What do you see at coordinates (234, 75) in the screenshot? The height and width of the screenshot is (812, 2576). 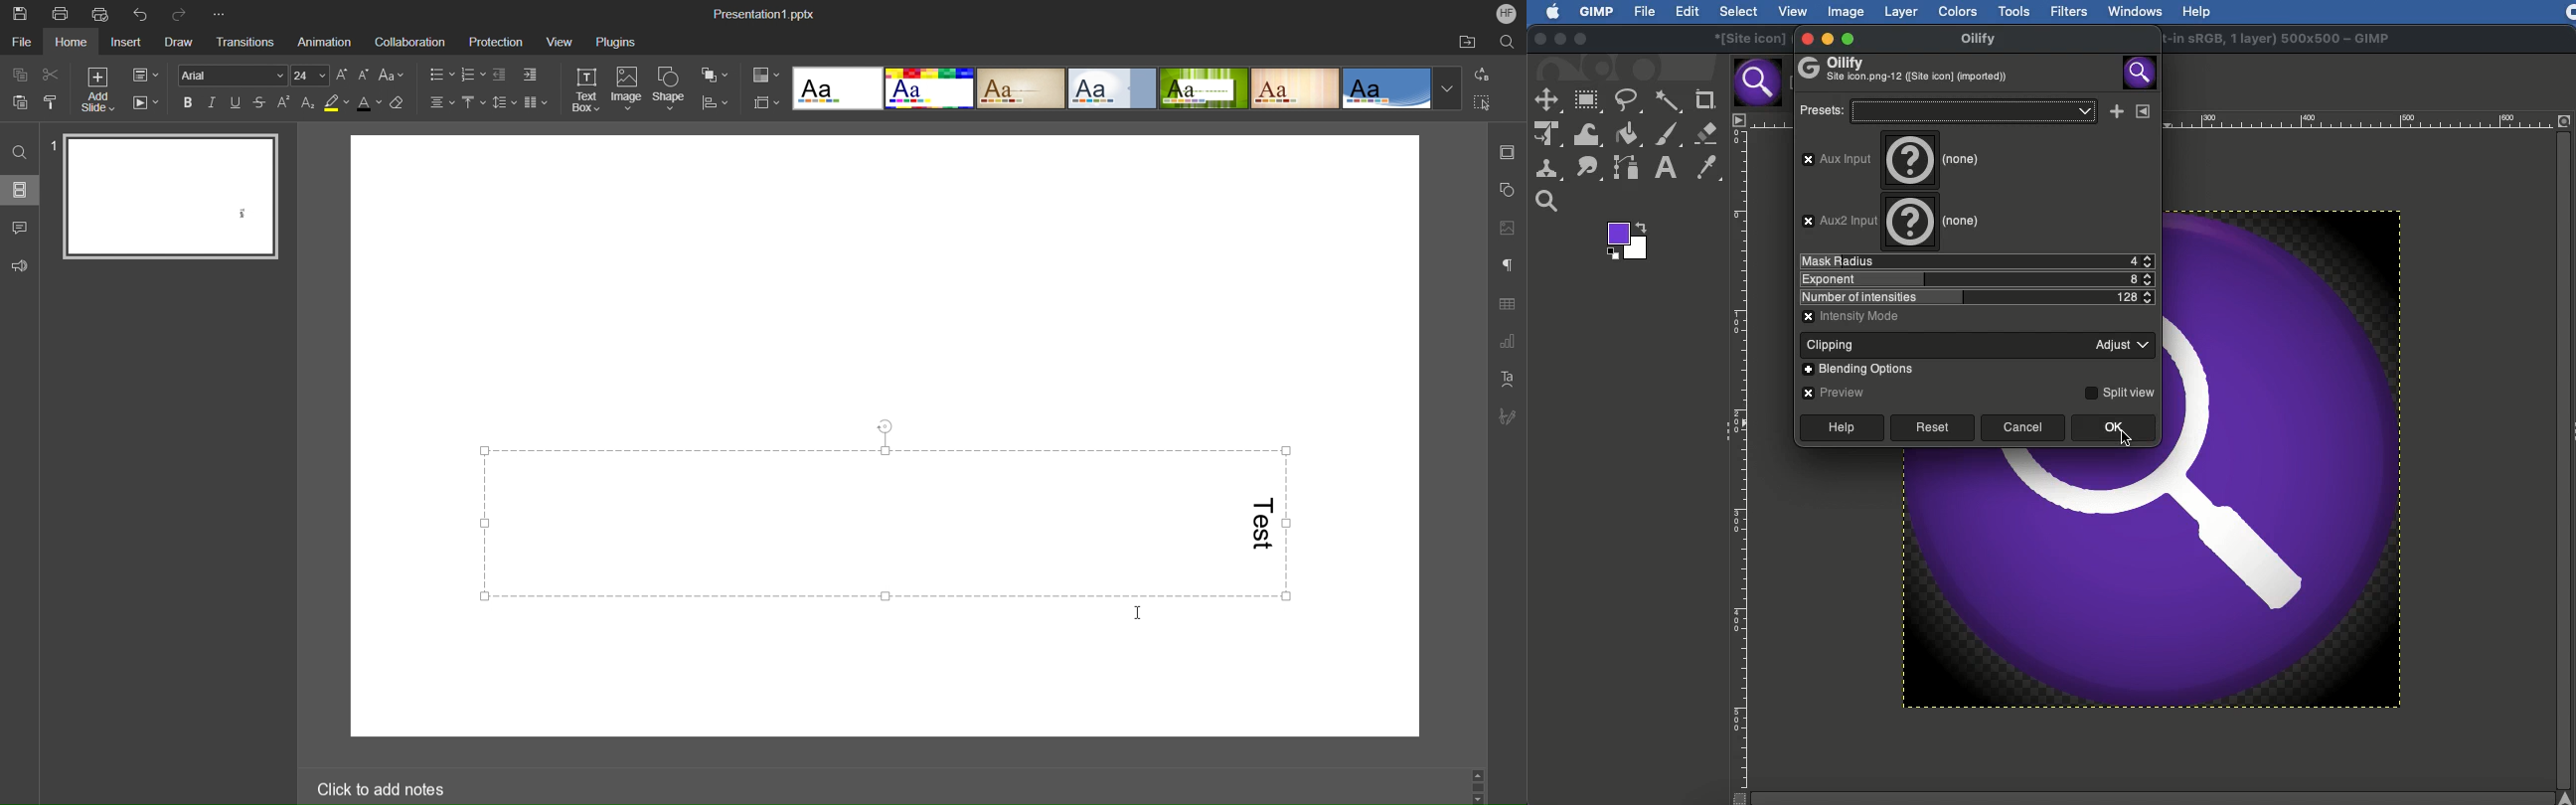 I see `Font` at bounding box center [234, 75].